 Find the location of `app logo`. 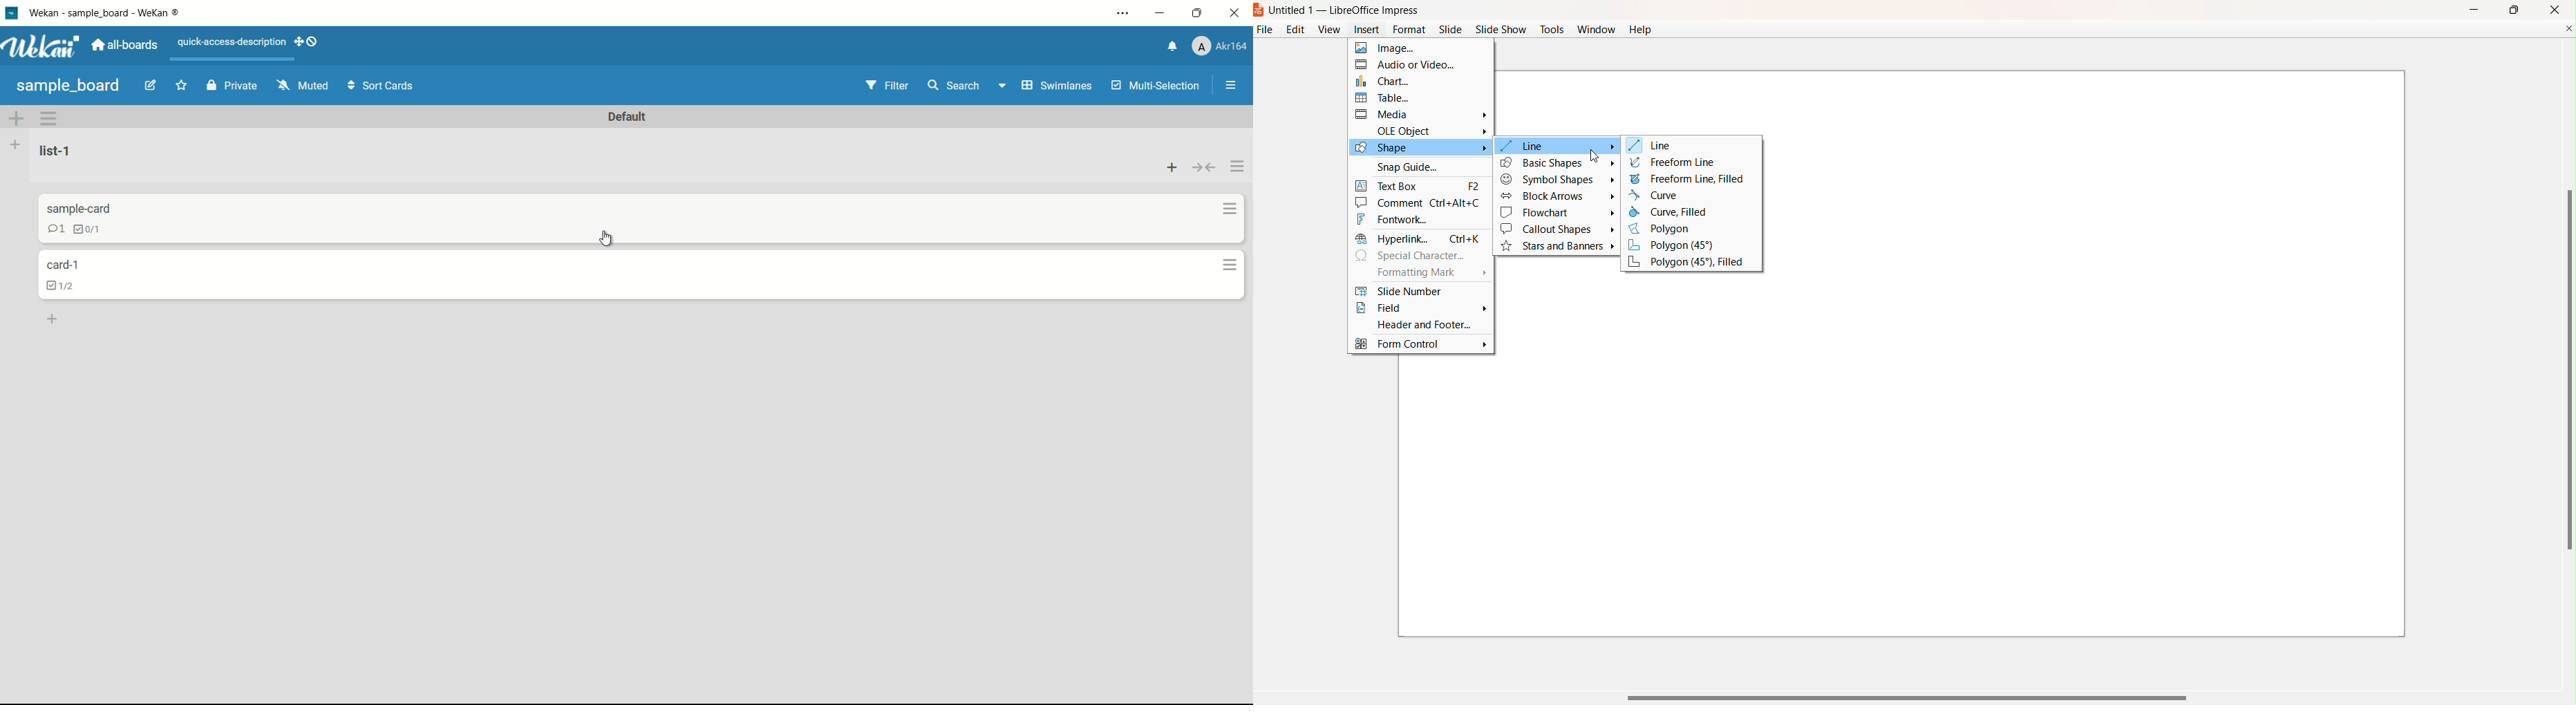

app logo is located at coordinates (42, 46).